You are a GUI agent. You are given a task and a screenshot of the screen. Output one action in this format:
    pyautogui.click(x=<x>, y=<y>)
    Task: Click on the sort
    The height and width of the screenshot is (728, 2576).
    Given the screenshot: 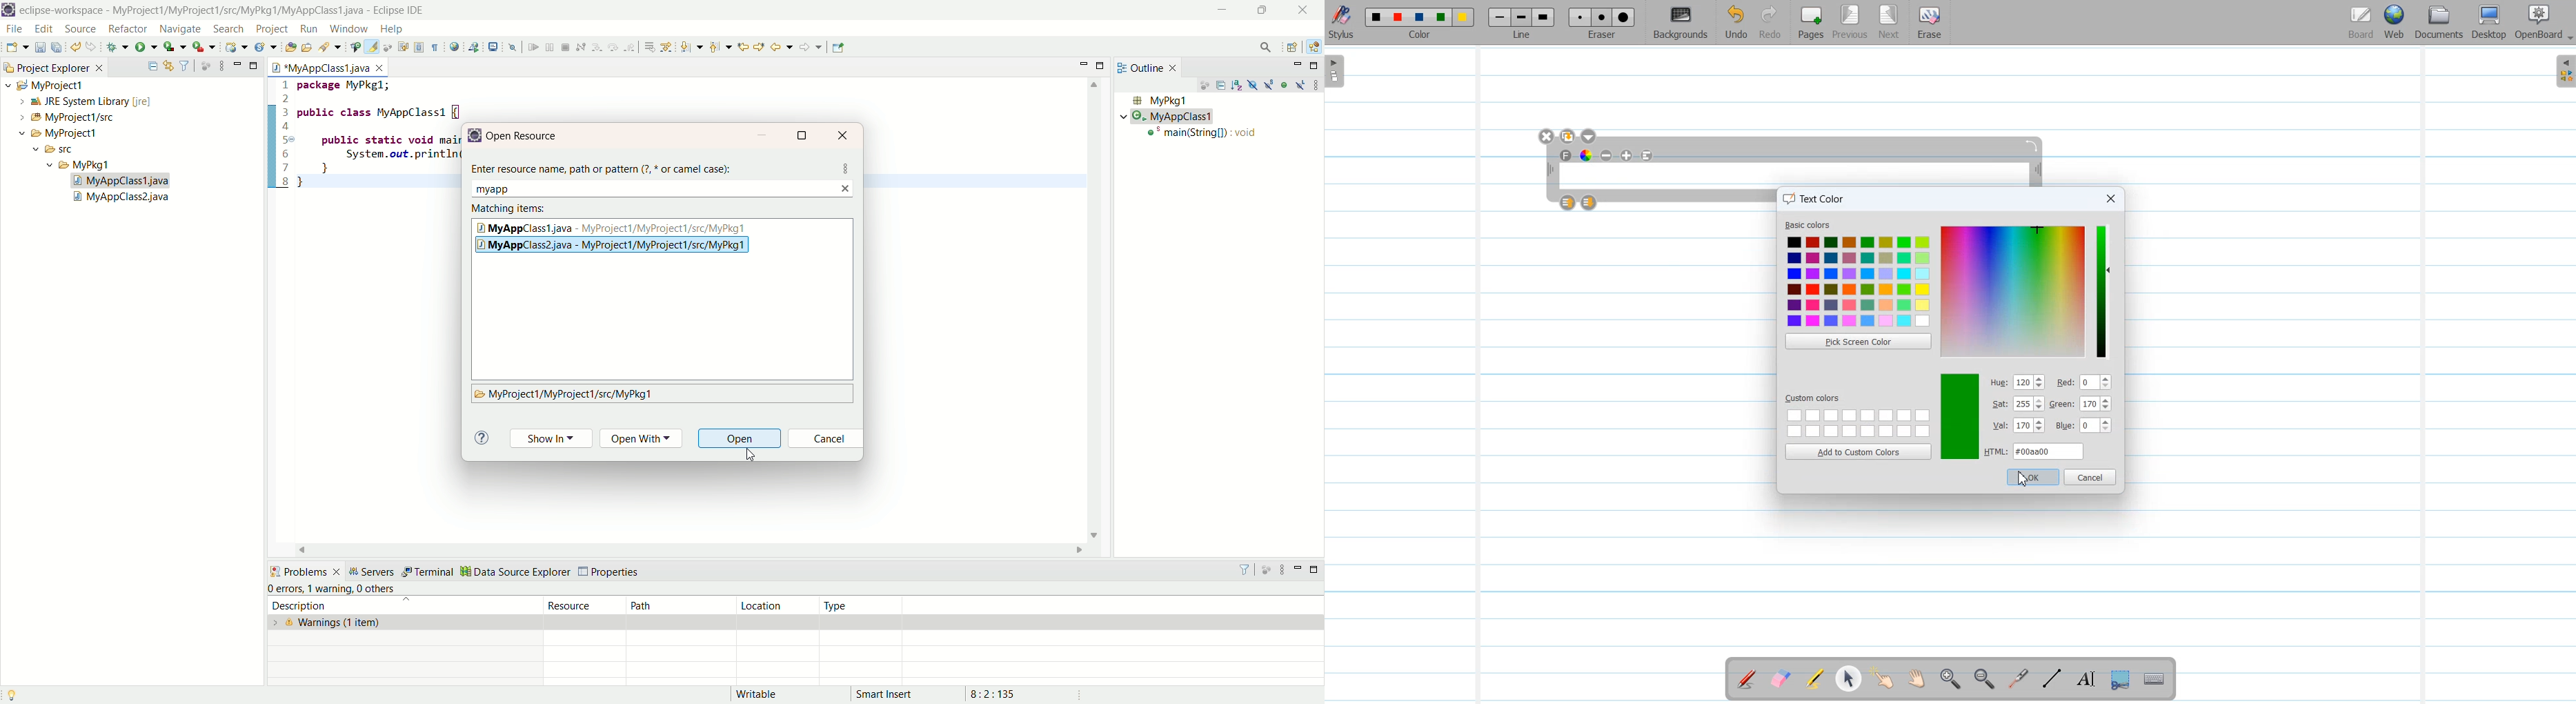 What is the action you would take?
    pyautogui.click(x=1239, y=84)
    